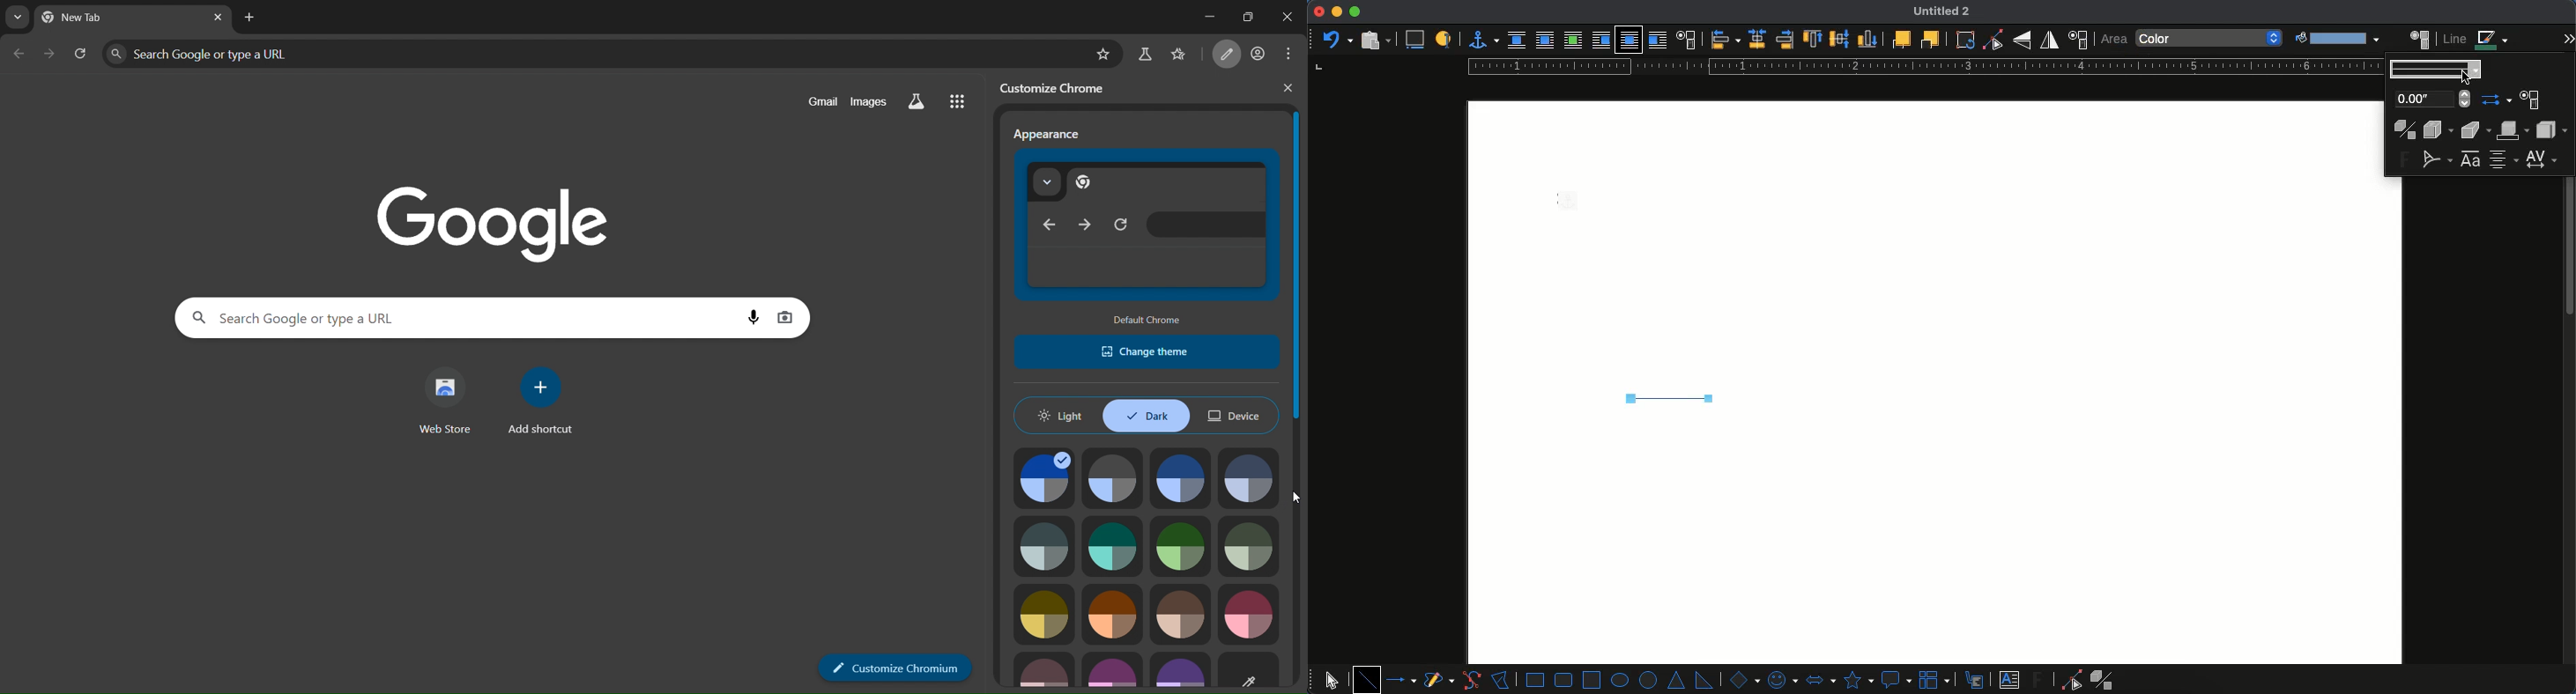 The height and width of the screenshot is (700, 2576). What do you see at coordinates (1857, 680) in the screenshot?
I see `stars and banners` at bounding box center [1857, 680].